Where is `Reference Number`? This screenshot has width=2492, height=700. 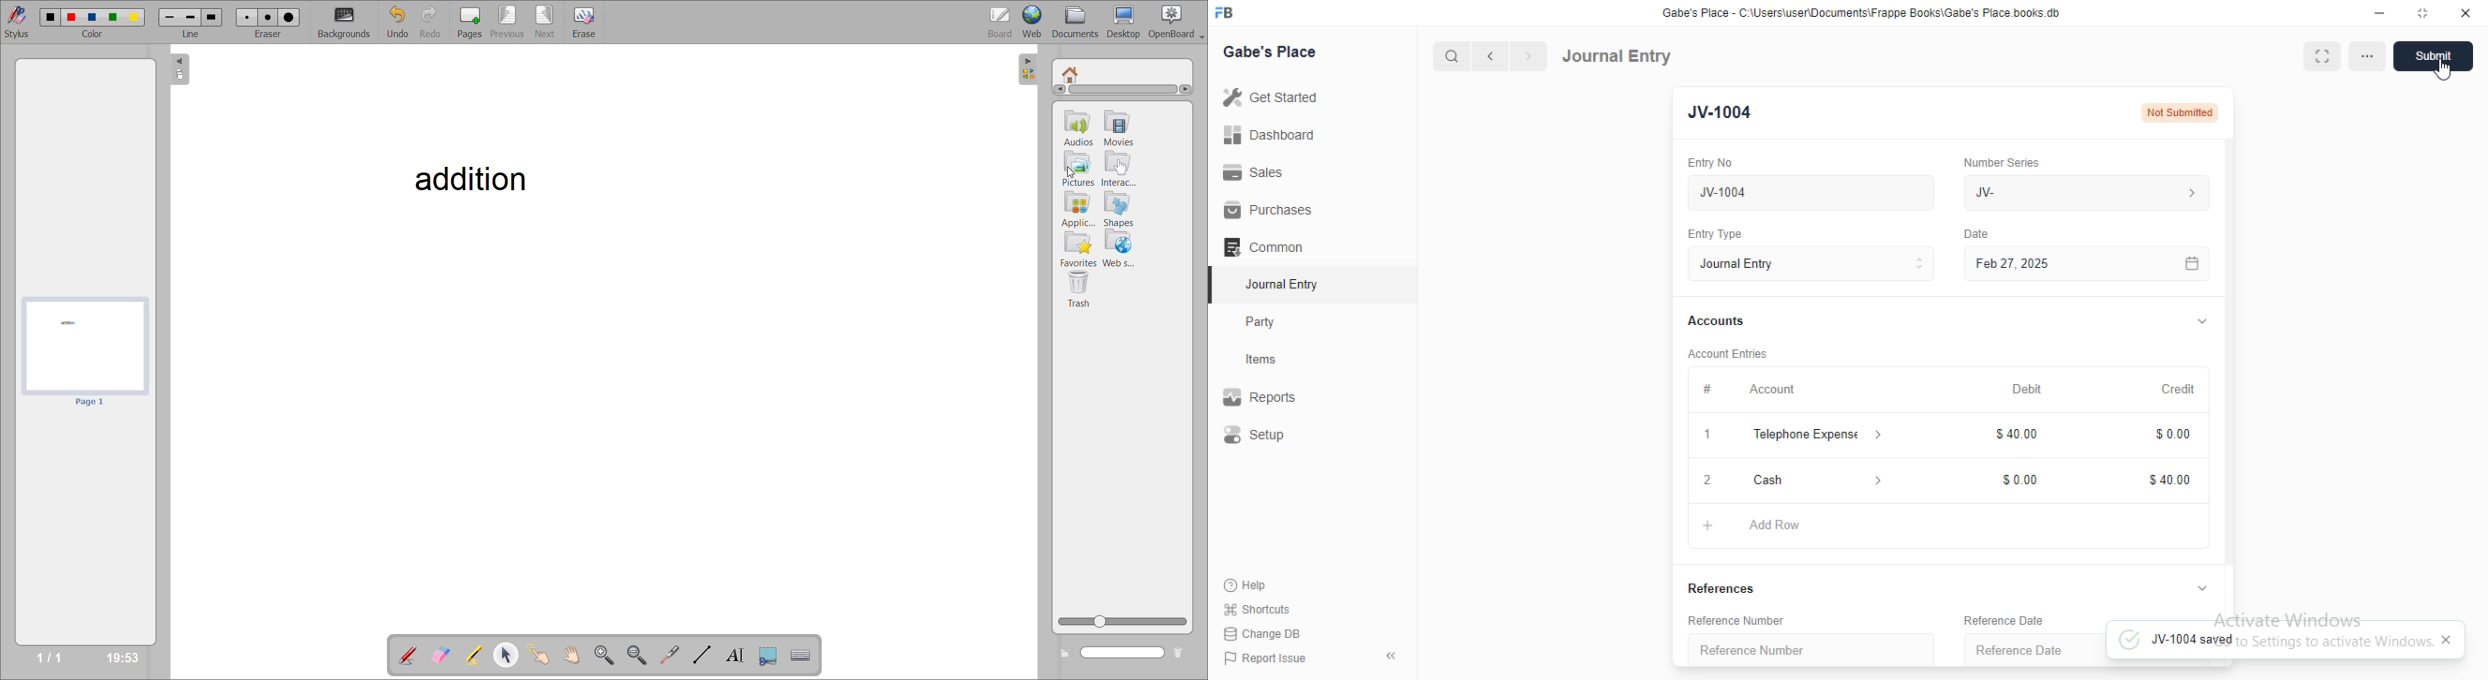
Reference Number is located at coordinates (1730, 623).